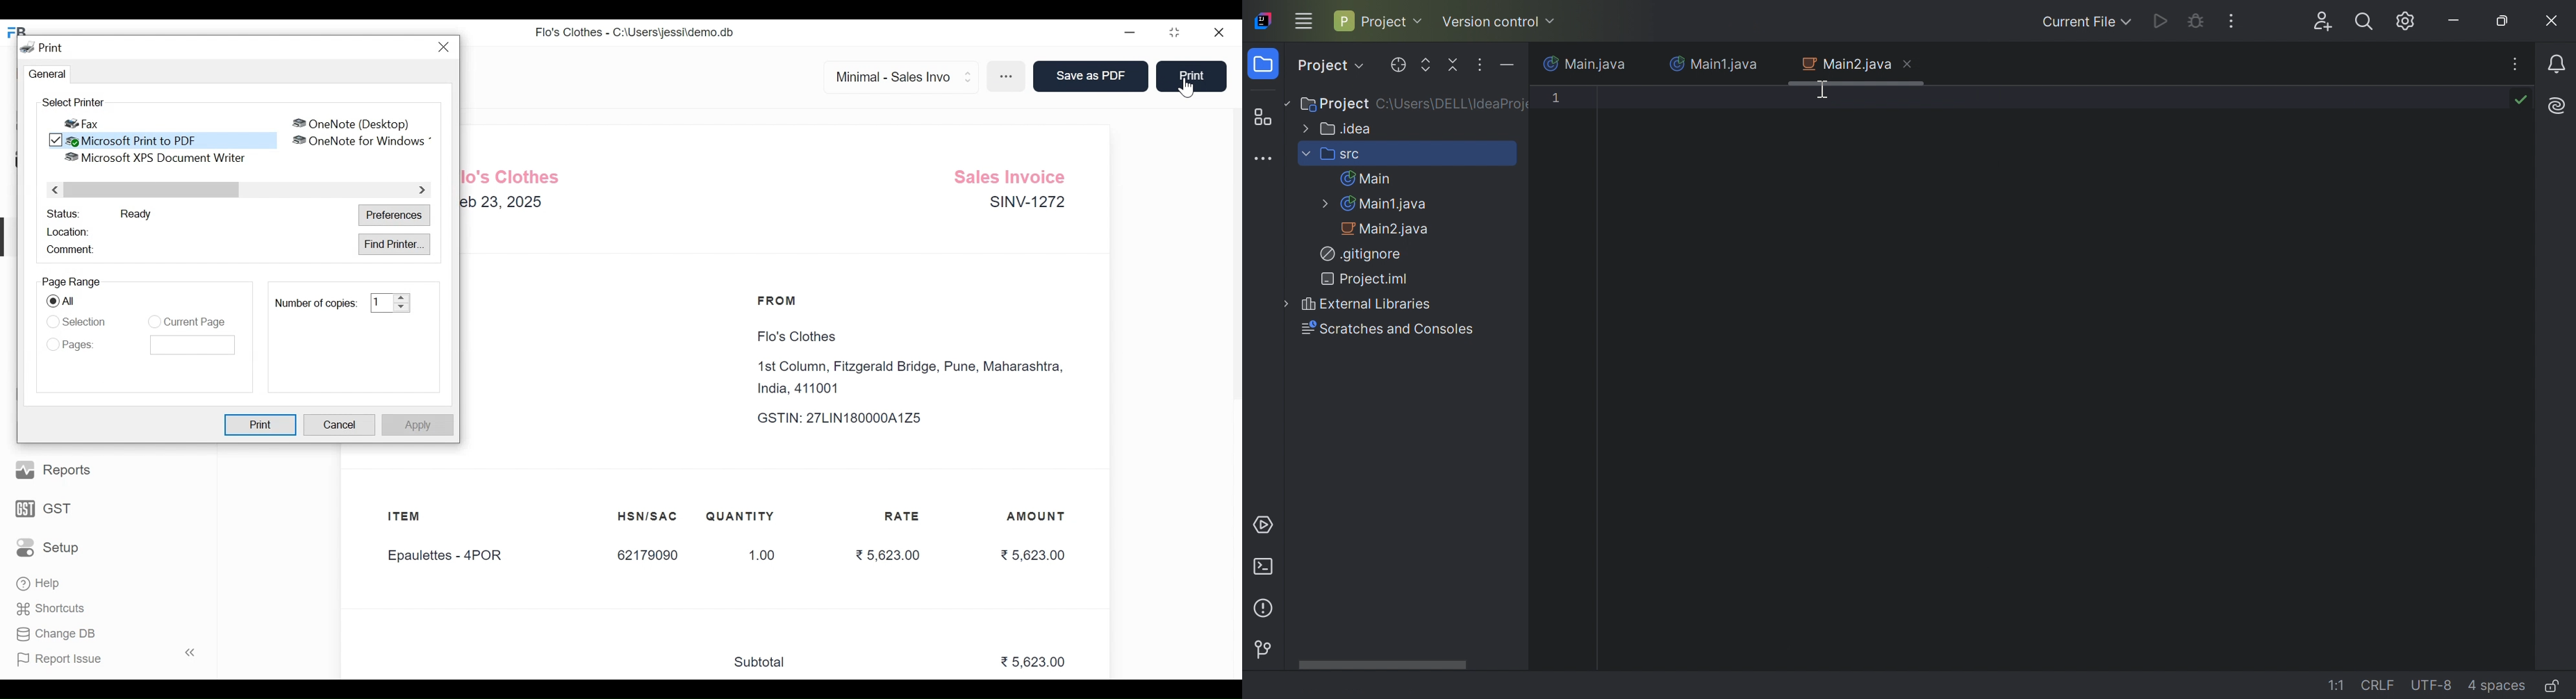  Describe the element at coordinates (906, 516) in the screenshot. I see `RATE` at that location.